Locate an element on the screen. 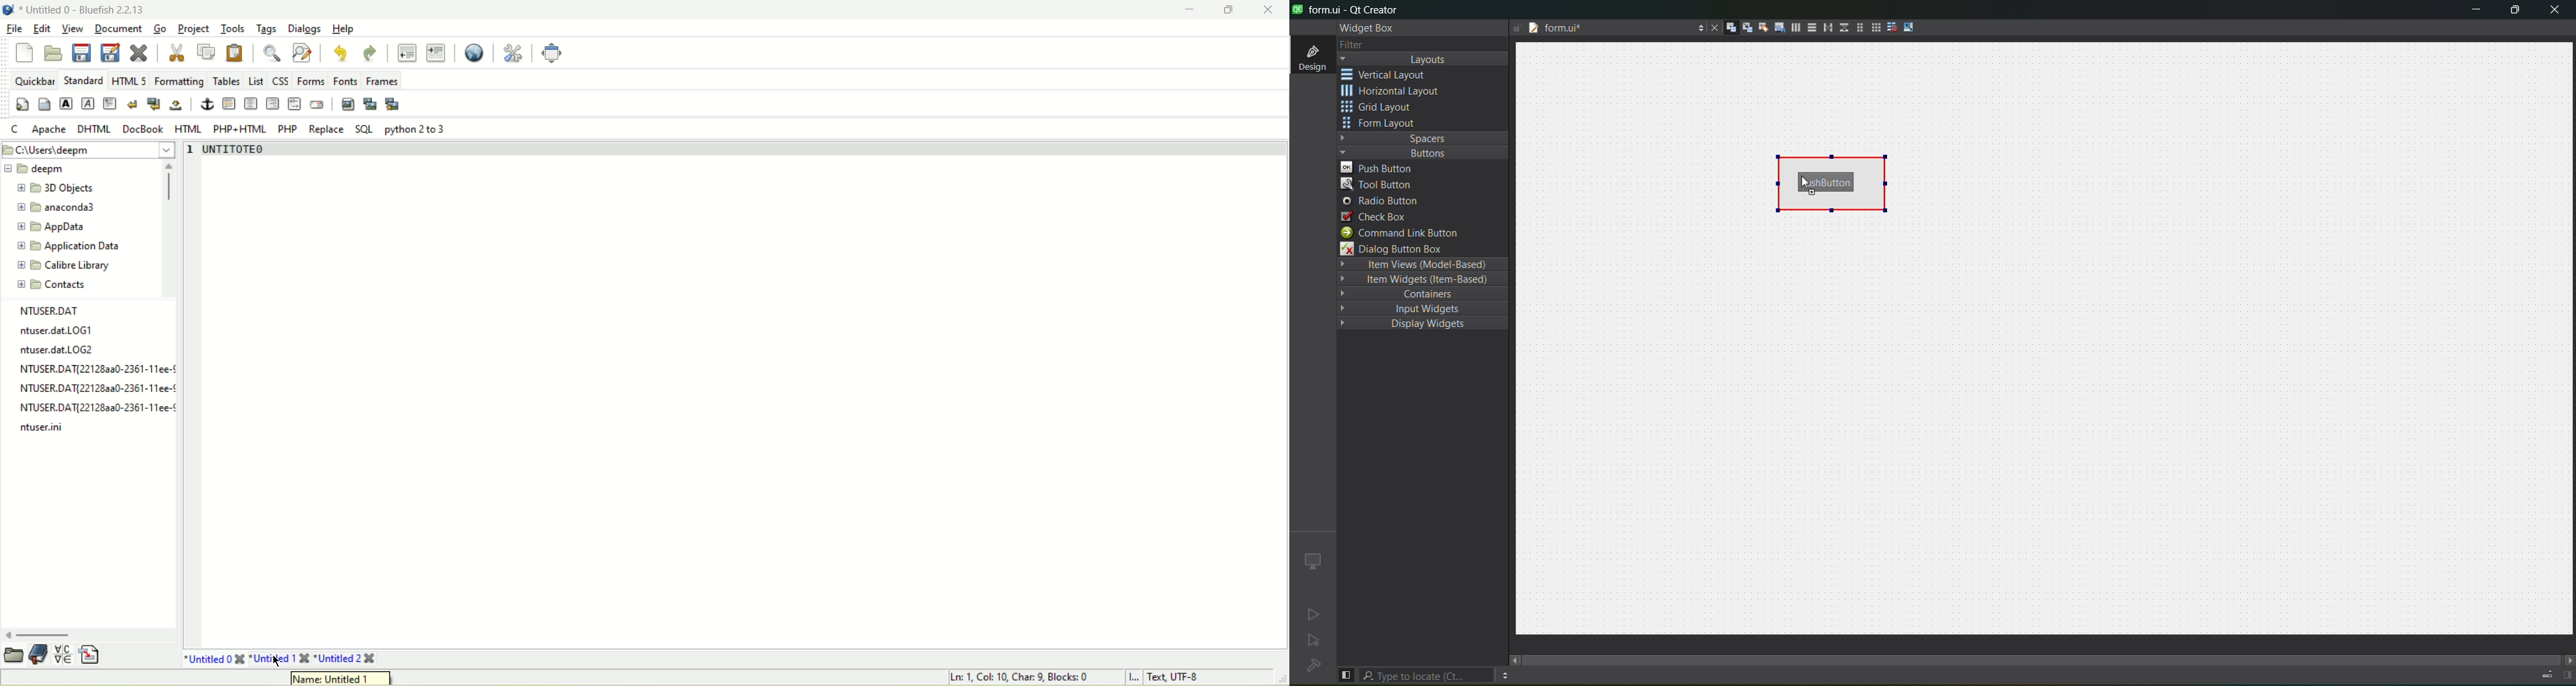 The height and width of the screenshot is (700, 2576). Highlighted area is located at coordinates (1834, 182).